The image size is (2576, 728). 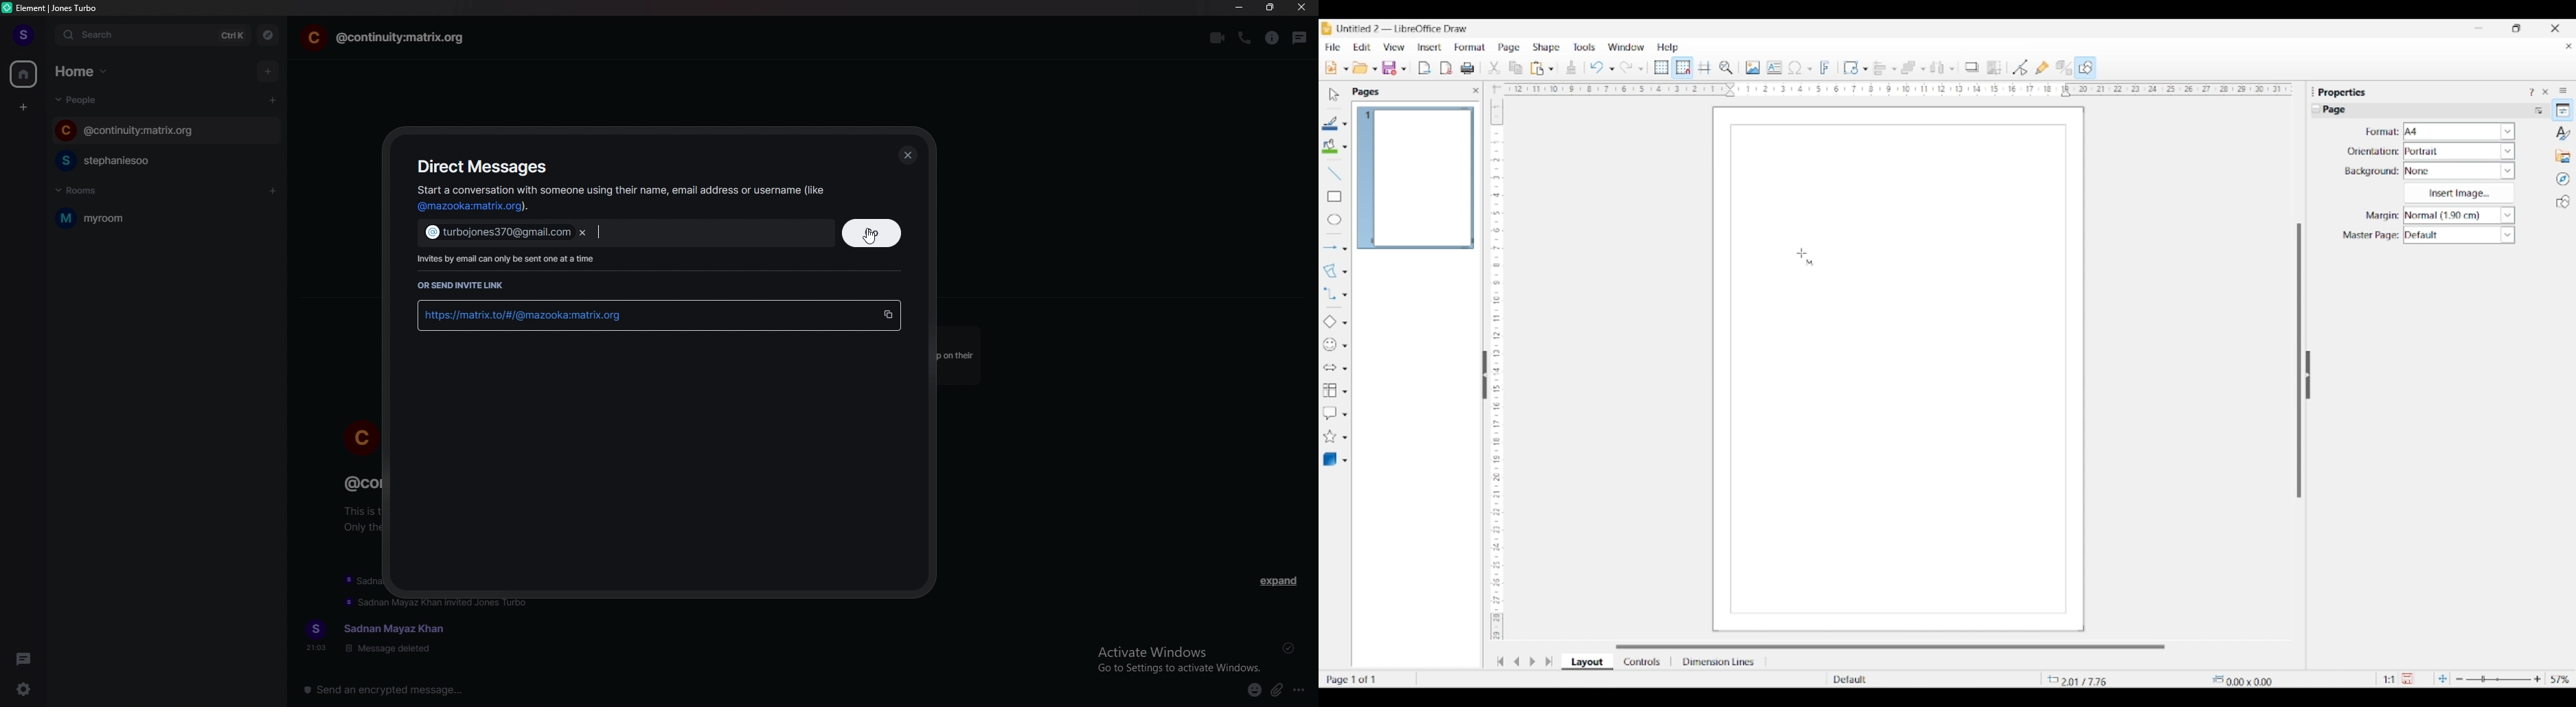 What do you see at coordinates (1239, 8) in the screenshot?
I see `minimize` at bounding box center [1239, 8].